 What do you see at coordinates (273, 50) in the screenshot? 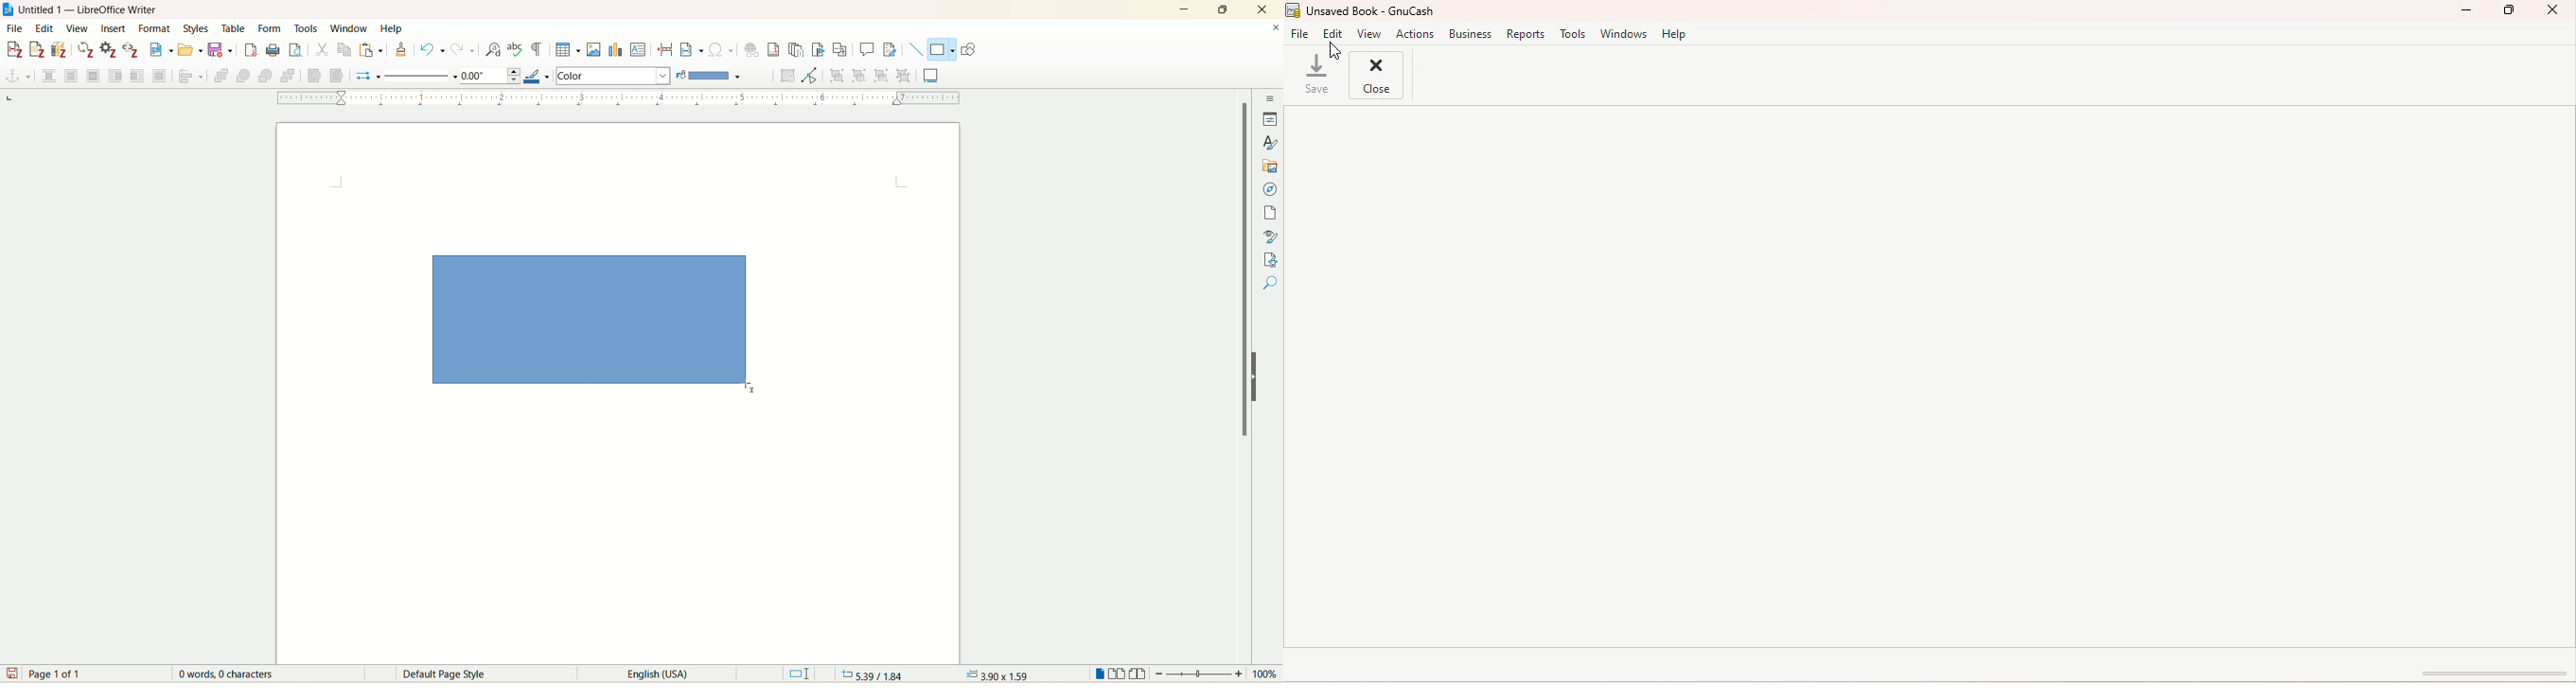
I see `print` at bounding box center [273, 50].